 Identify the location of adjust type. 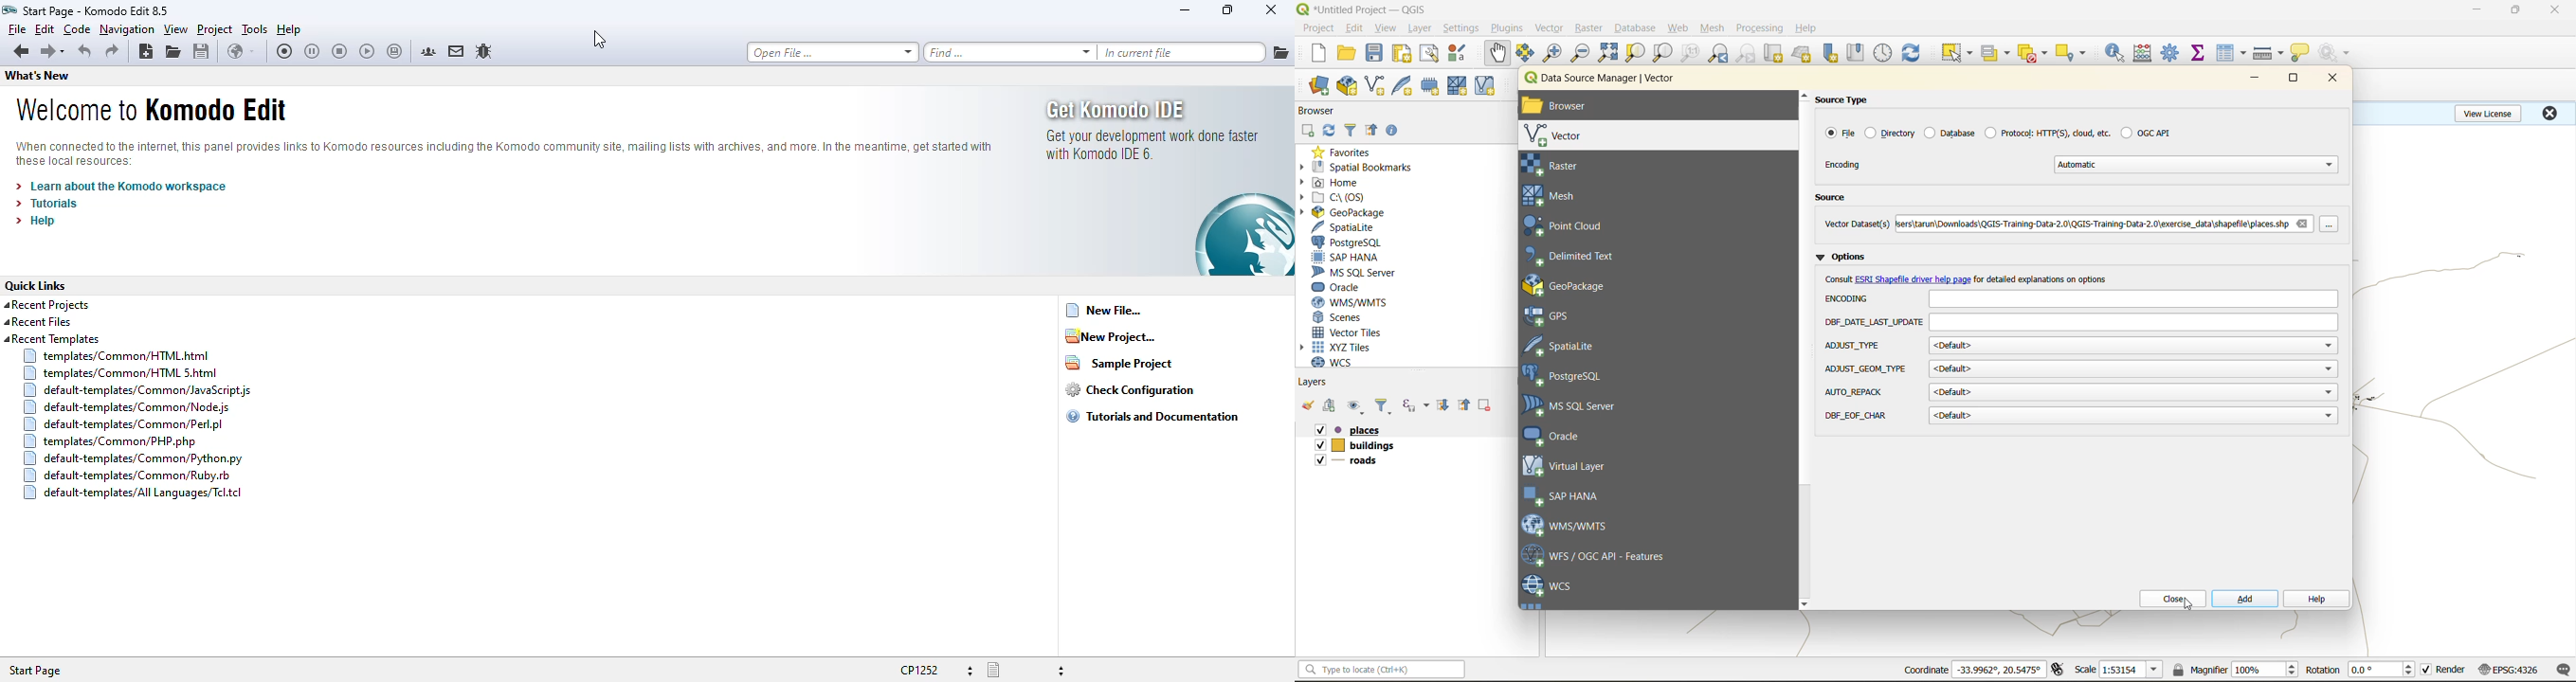
(1855, 346).